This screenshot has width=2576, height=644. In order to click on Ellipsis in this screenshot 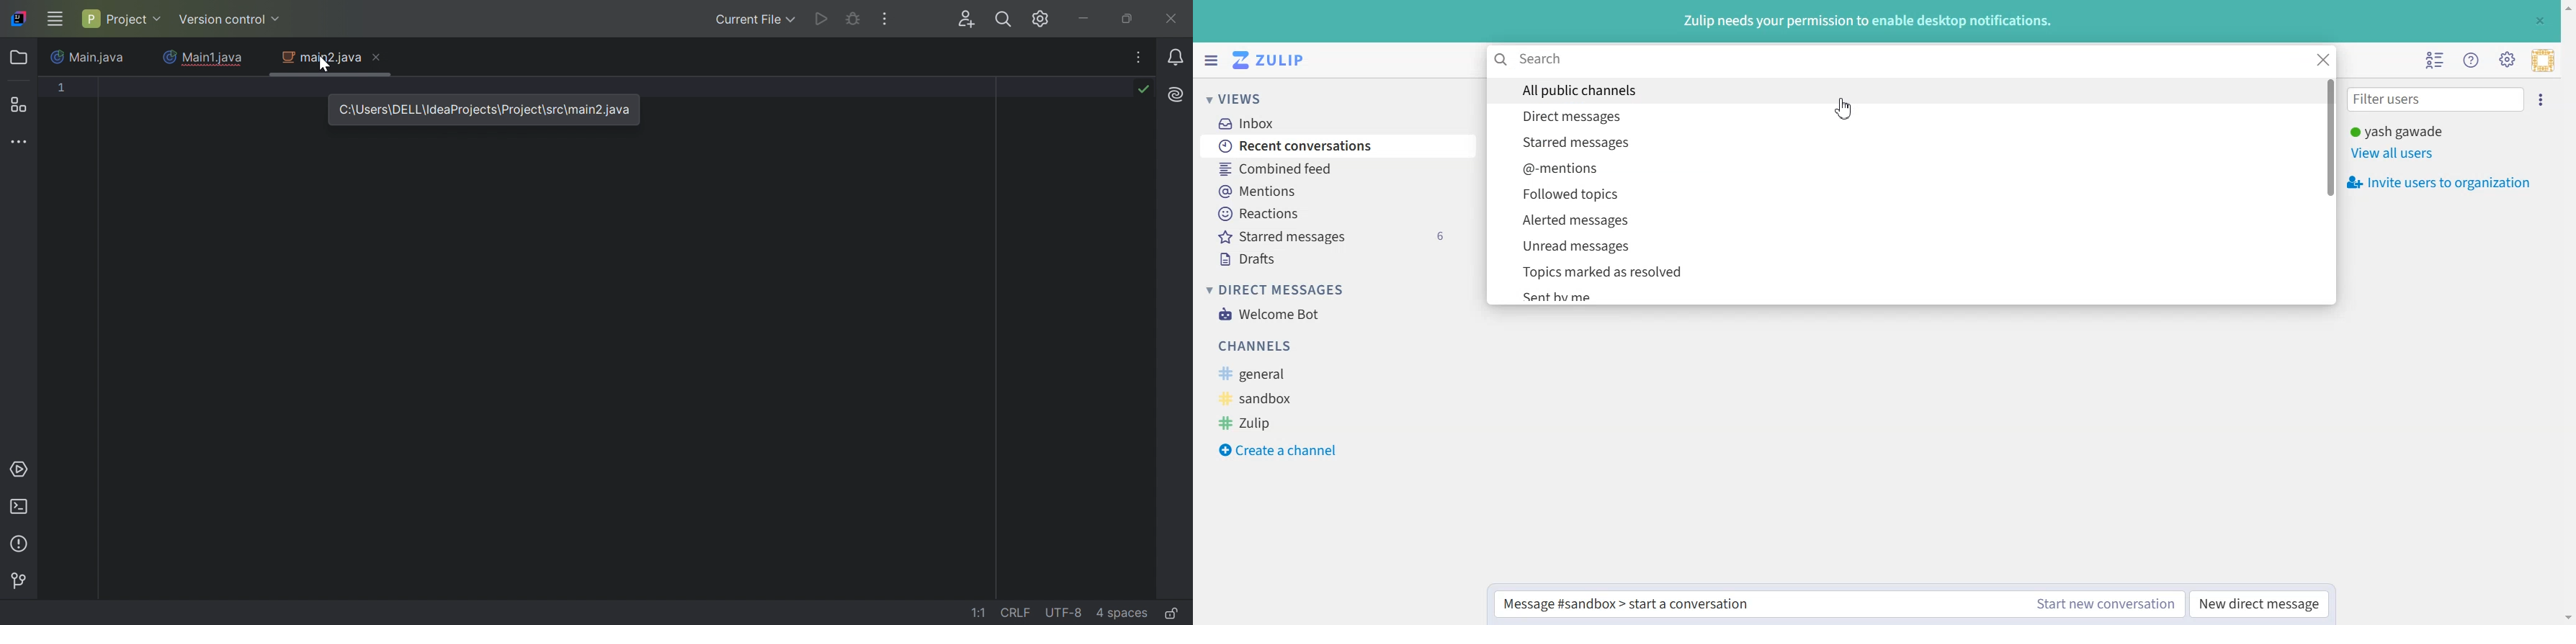, I will do `click(2544, 100)`.